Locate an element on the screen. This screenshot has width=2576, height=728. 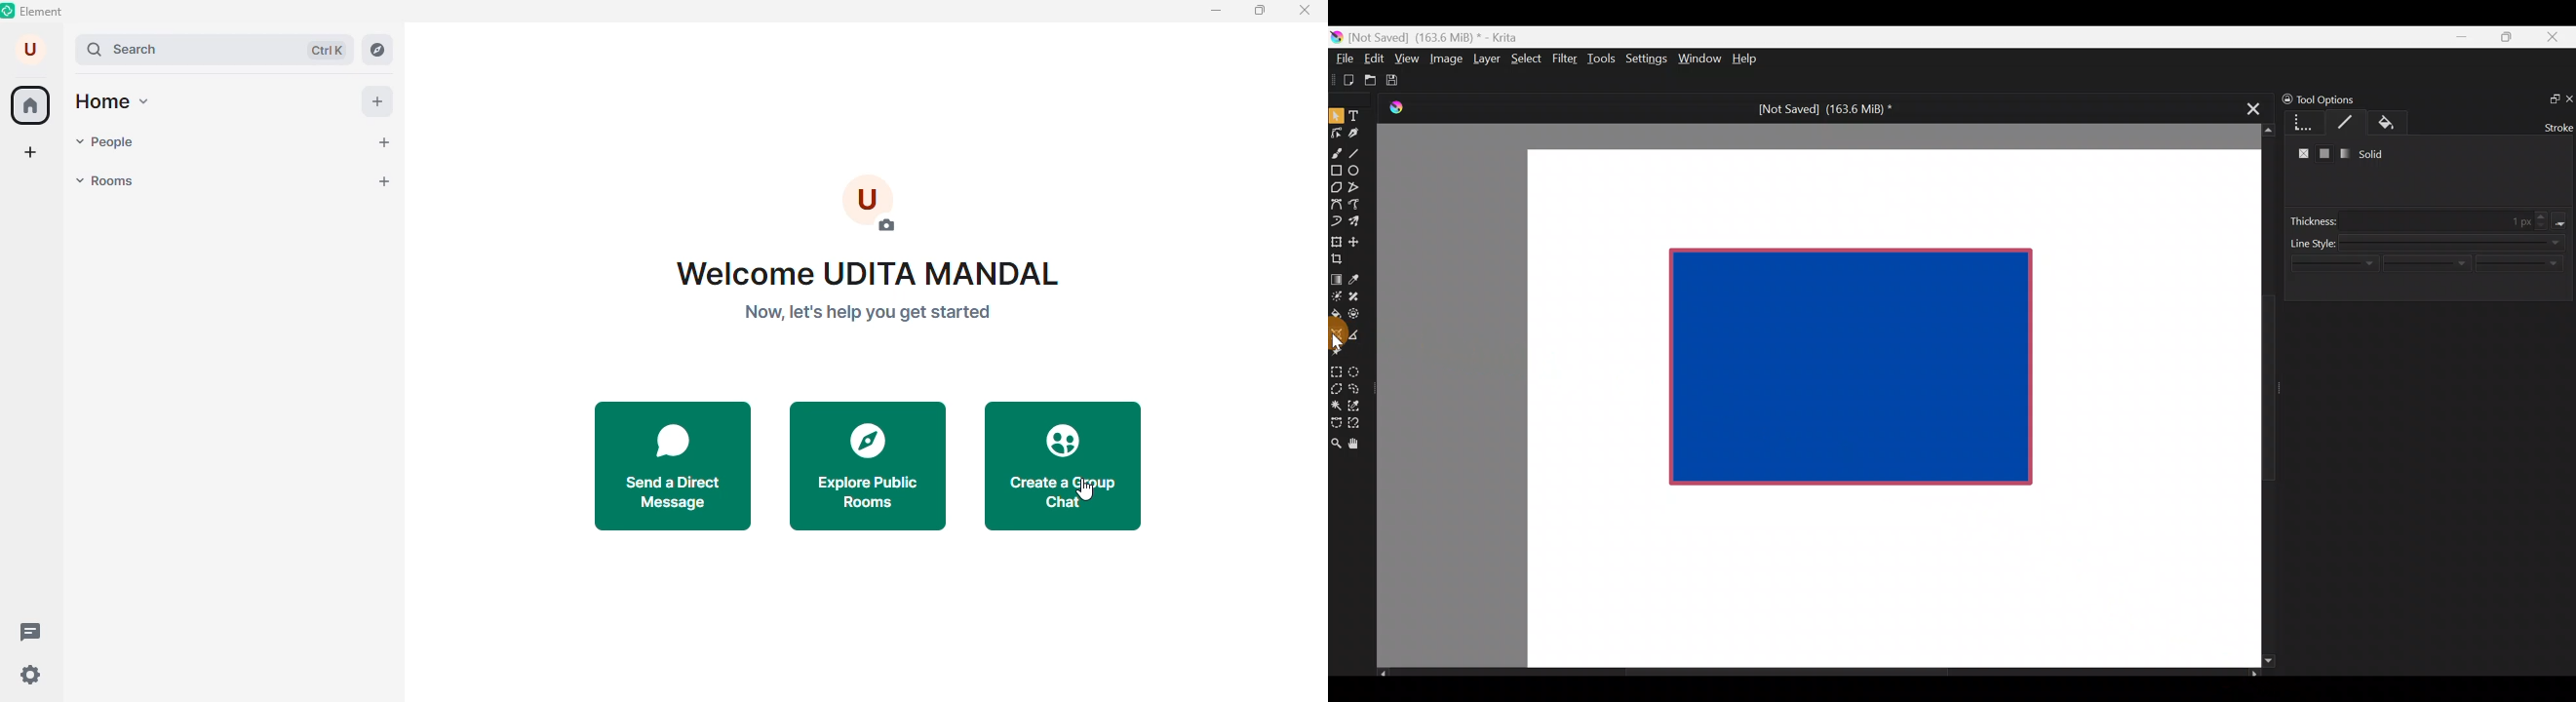
Rectangular selection tool is located at coordinates (1339, 369).